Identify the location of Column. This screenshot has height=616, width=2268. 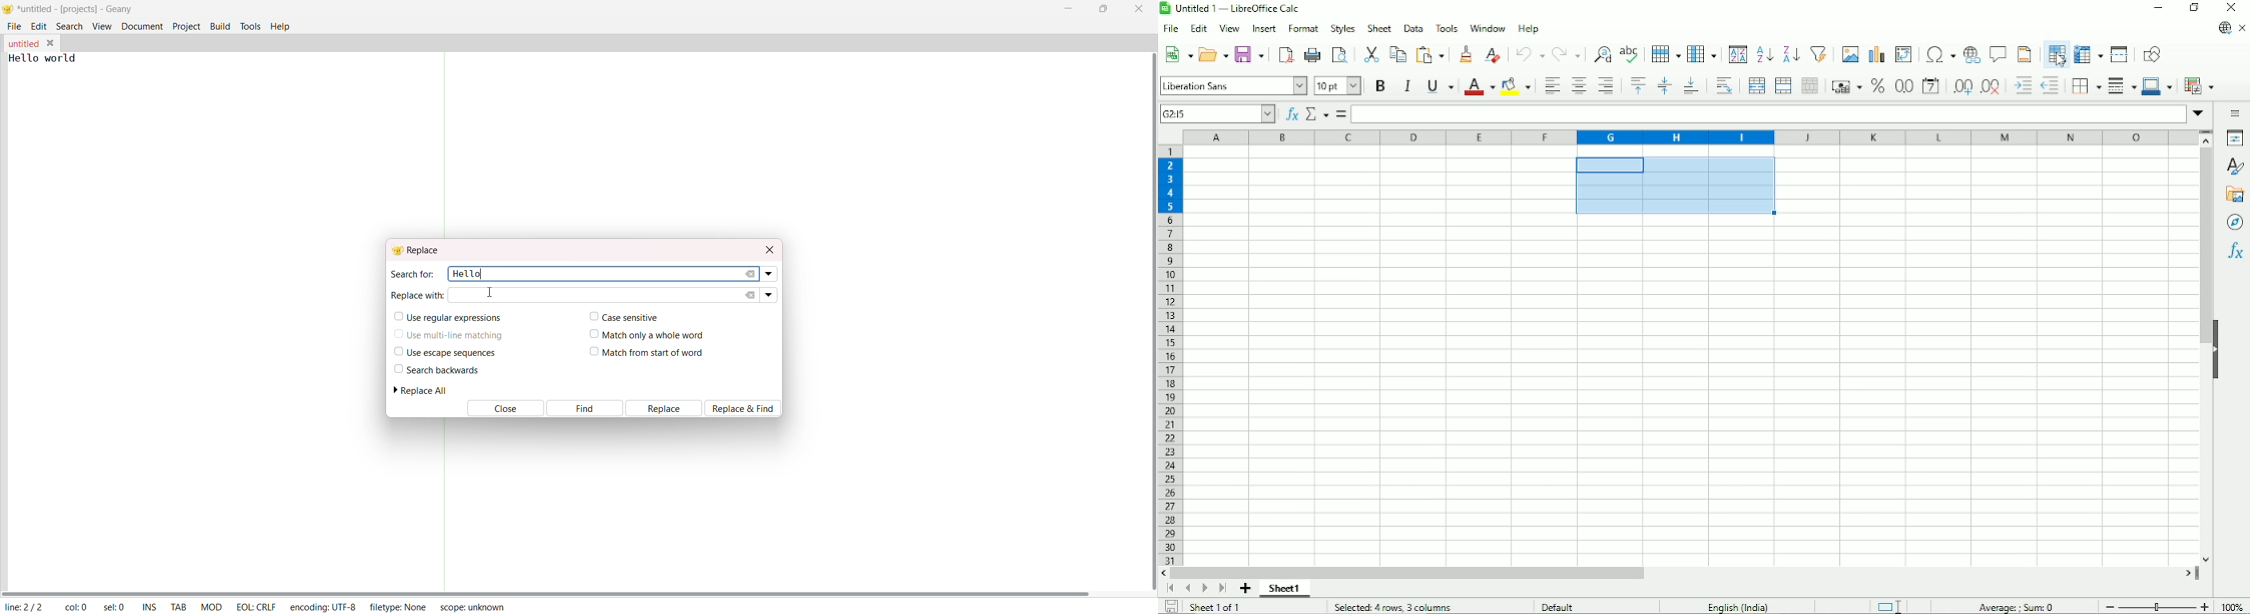
(1703, 53).